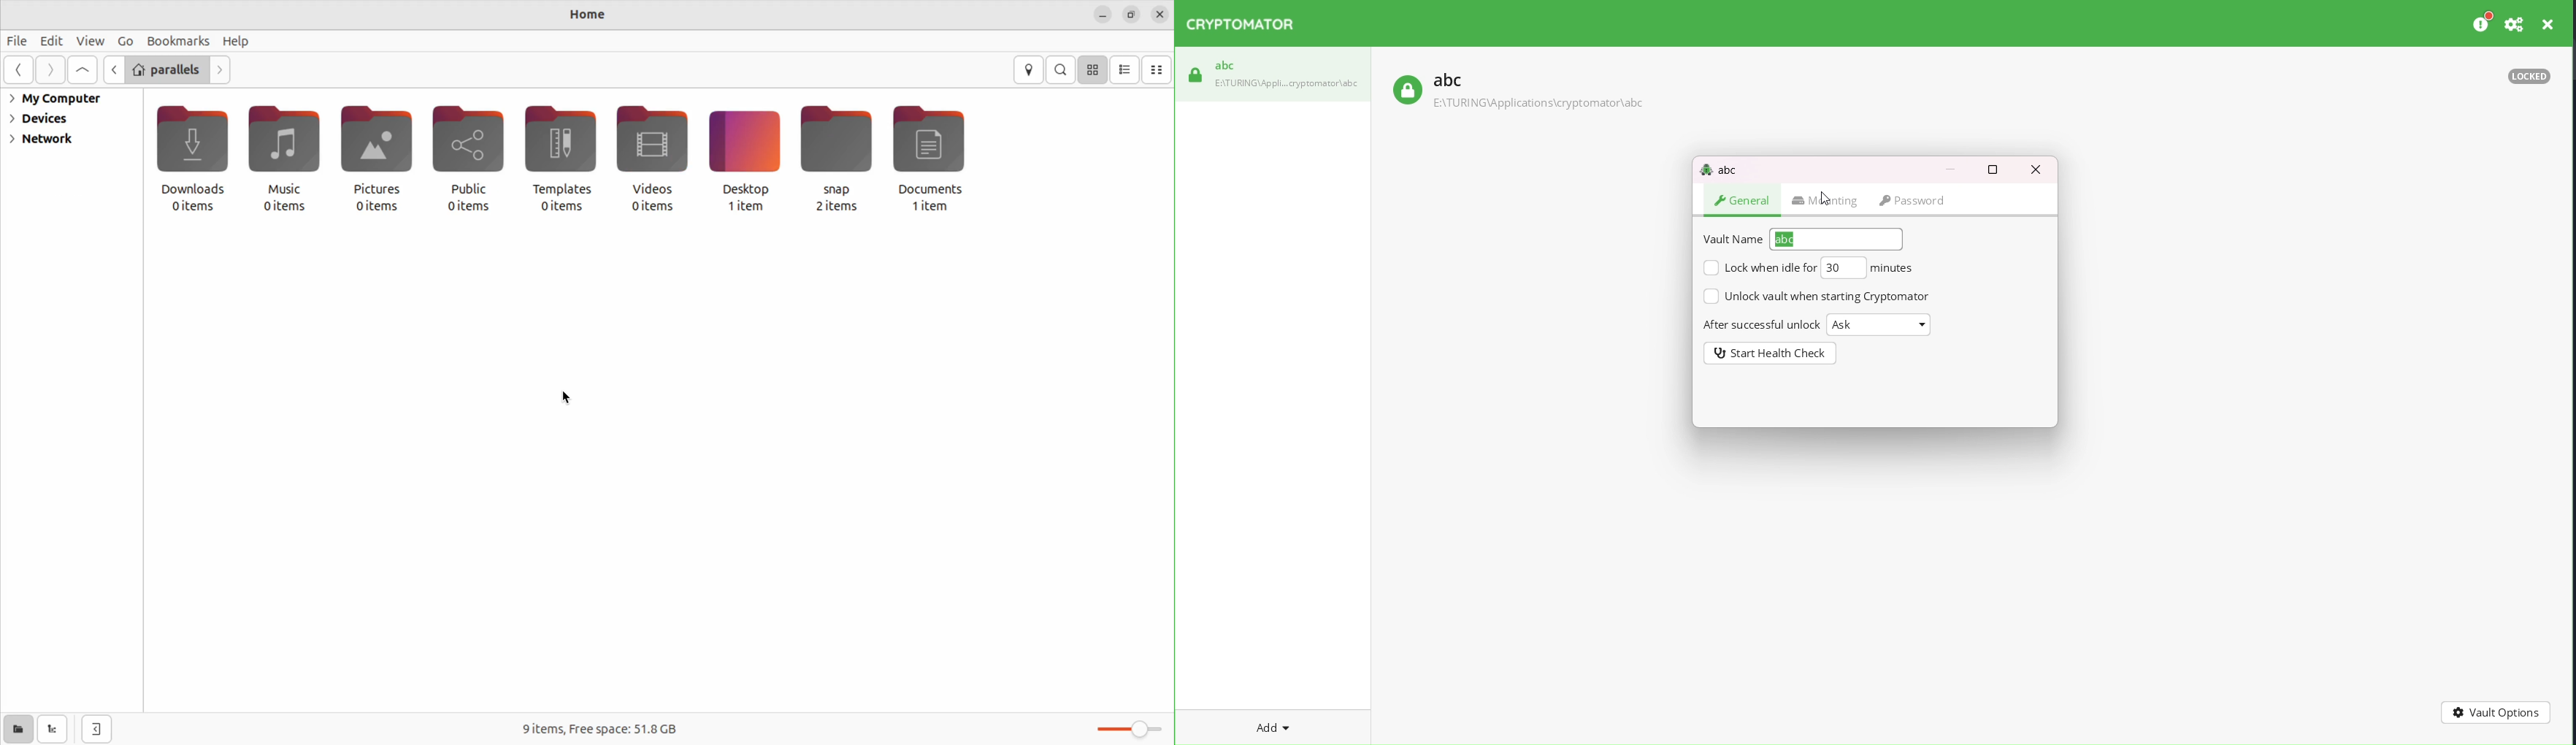 This screenshot has height=756, width=2576. What do you see at coordinates (18, 41) in the screenshot?
I see `files` at bounding box center [18, 41].